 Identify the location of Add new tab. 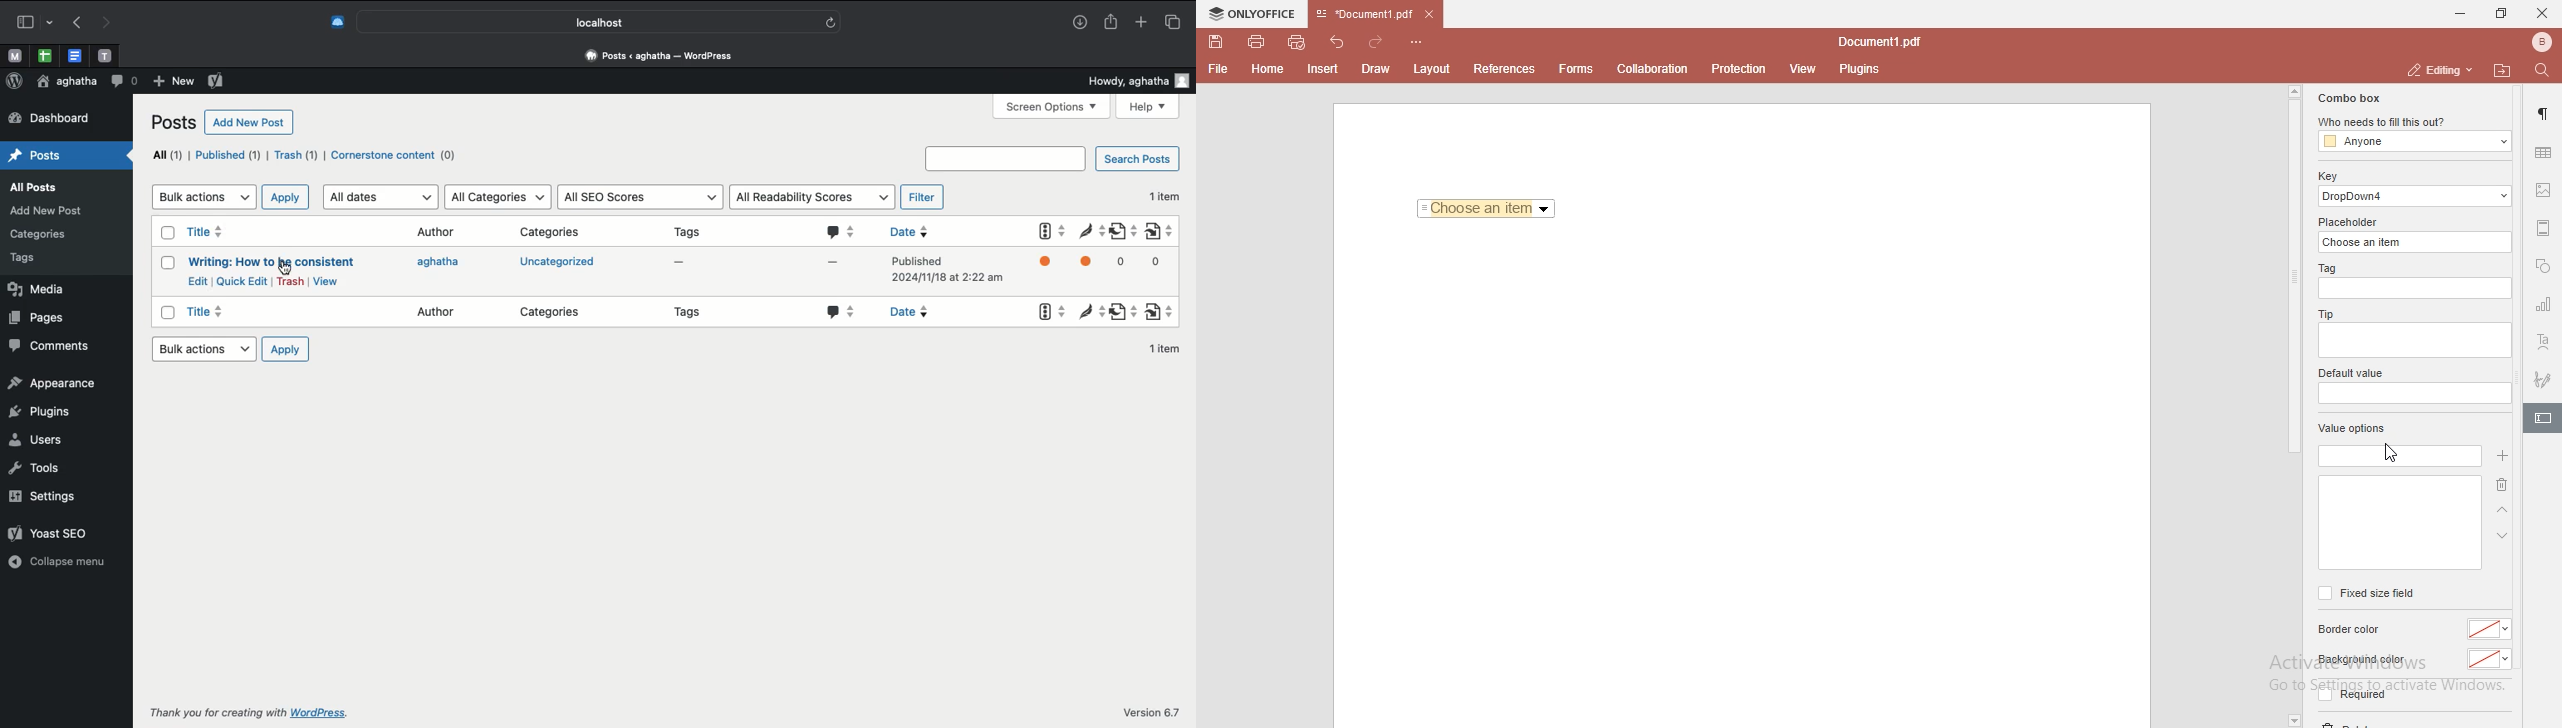
(1144, 22).